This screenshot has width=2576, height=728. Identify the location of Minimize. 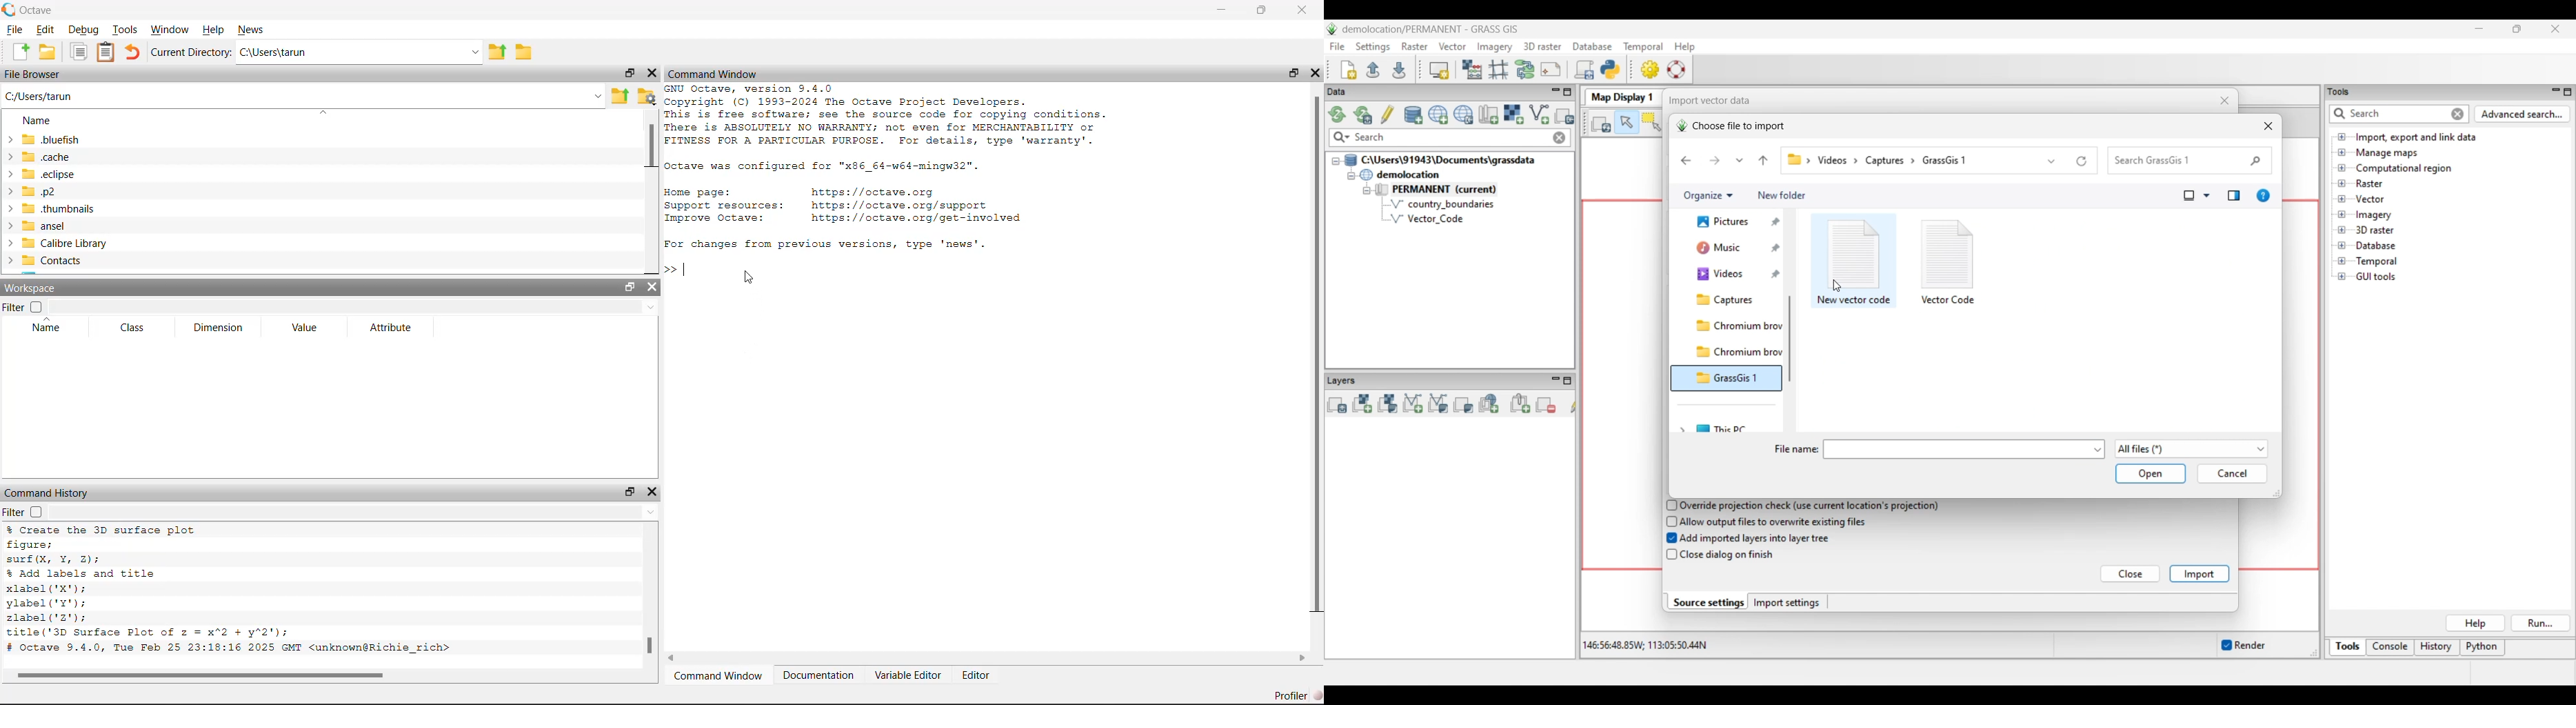
(1220, 8).